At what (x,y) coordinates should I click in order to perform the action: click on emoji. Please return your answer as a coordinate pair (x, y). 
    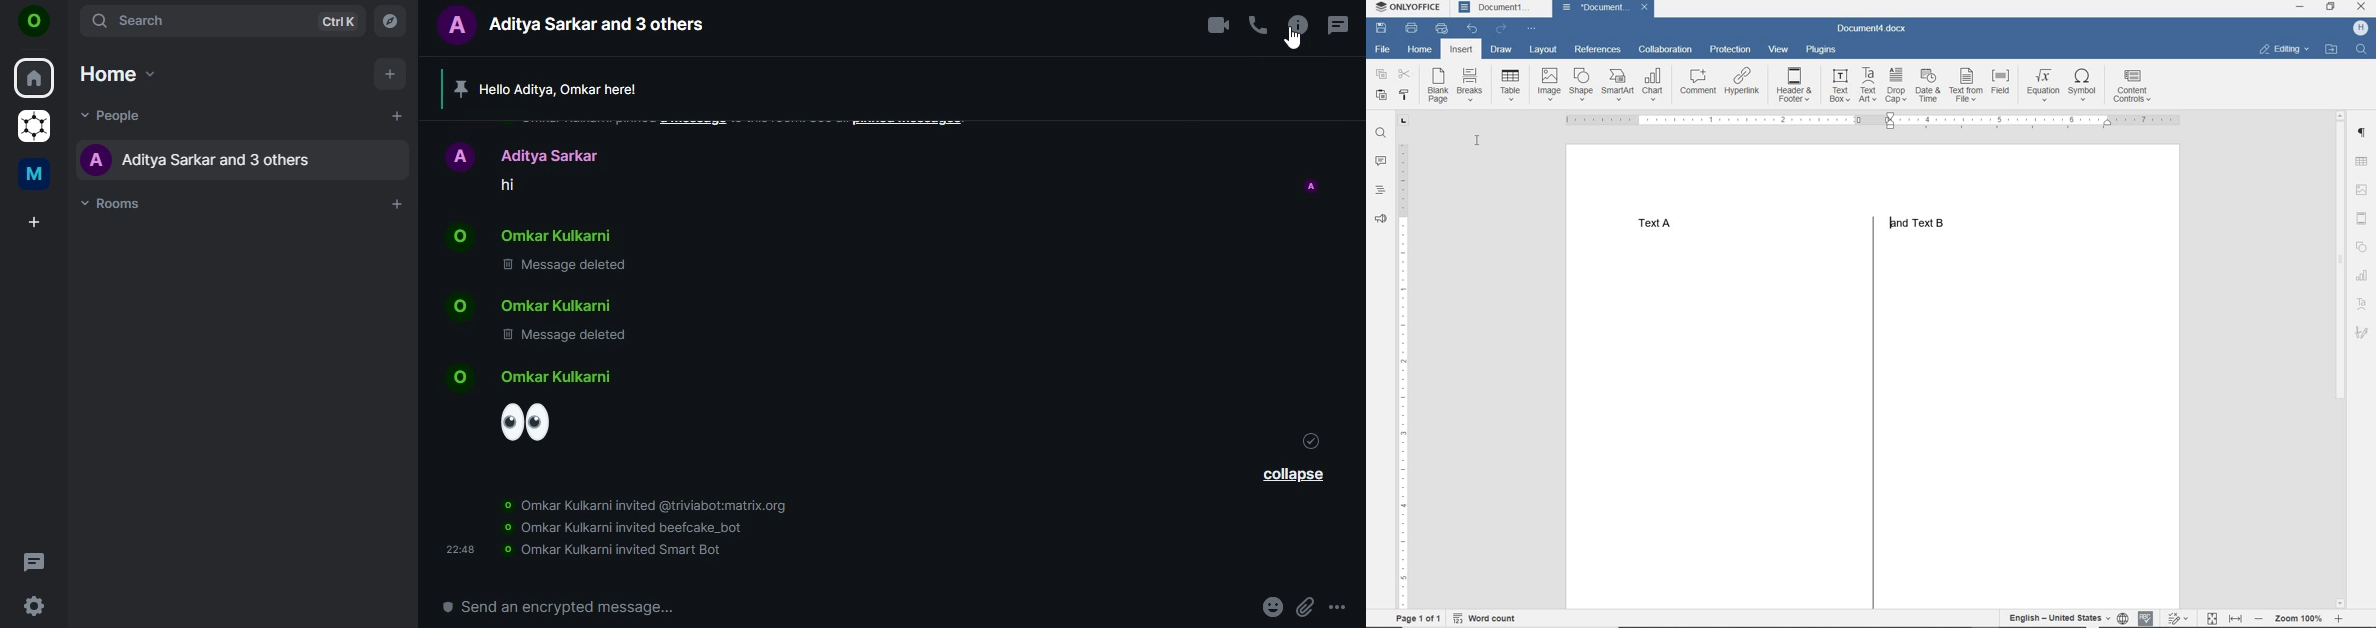
    Looking at the image, I should click on (1268, 607).